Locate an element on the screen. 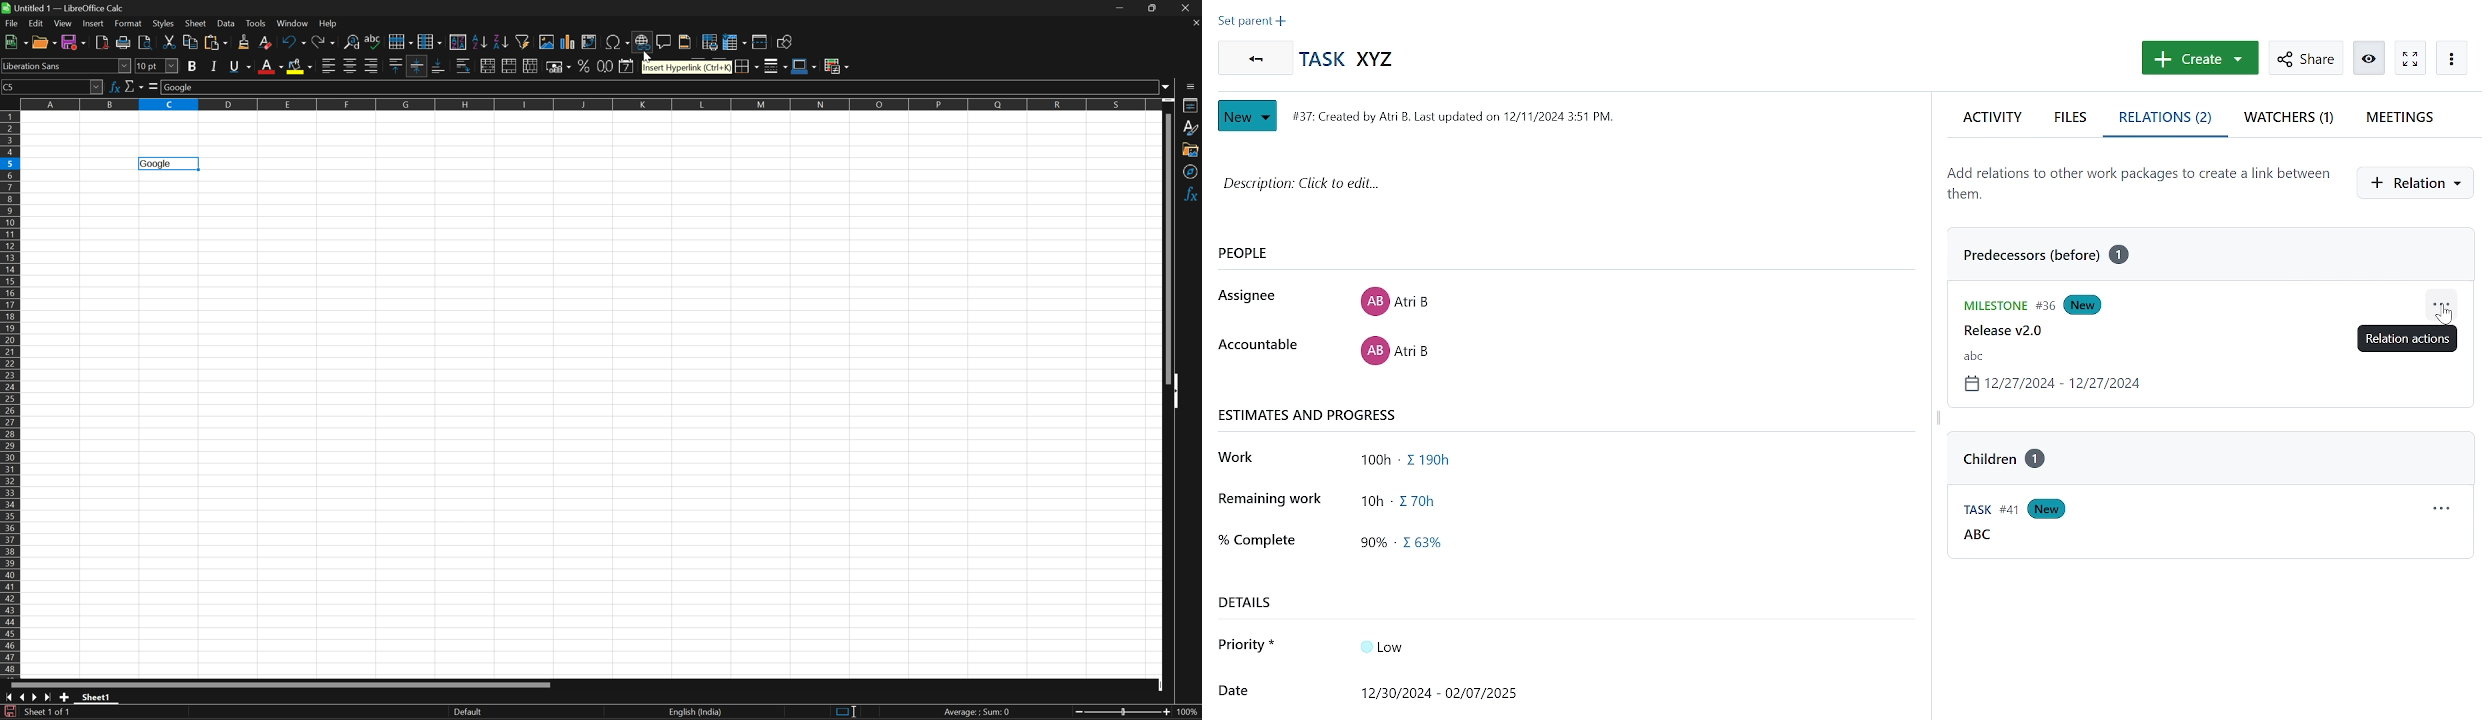 This screenshot has width=2492, height=728. Font size is located at coordinates (158, 64).